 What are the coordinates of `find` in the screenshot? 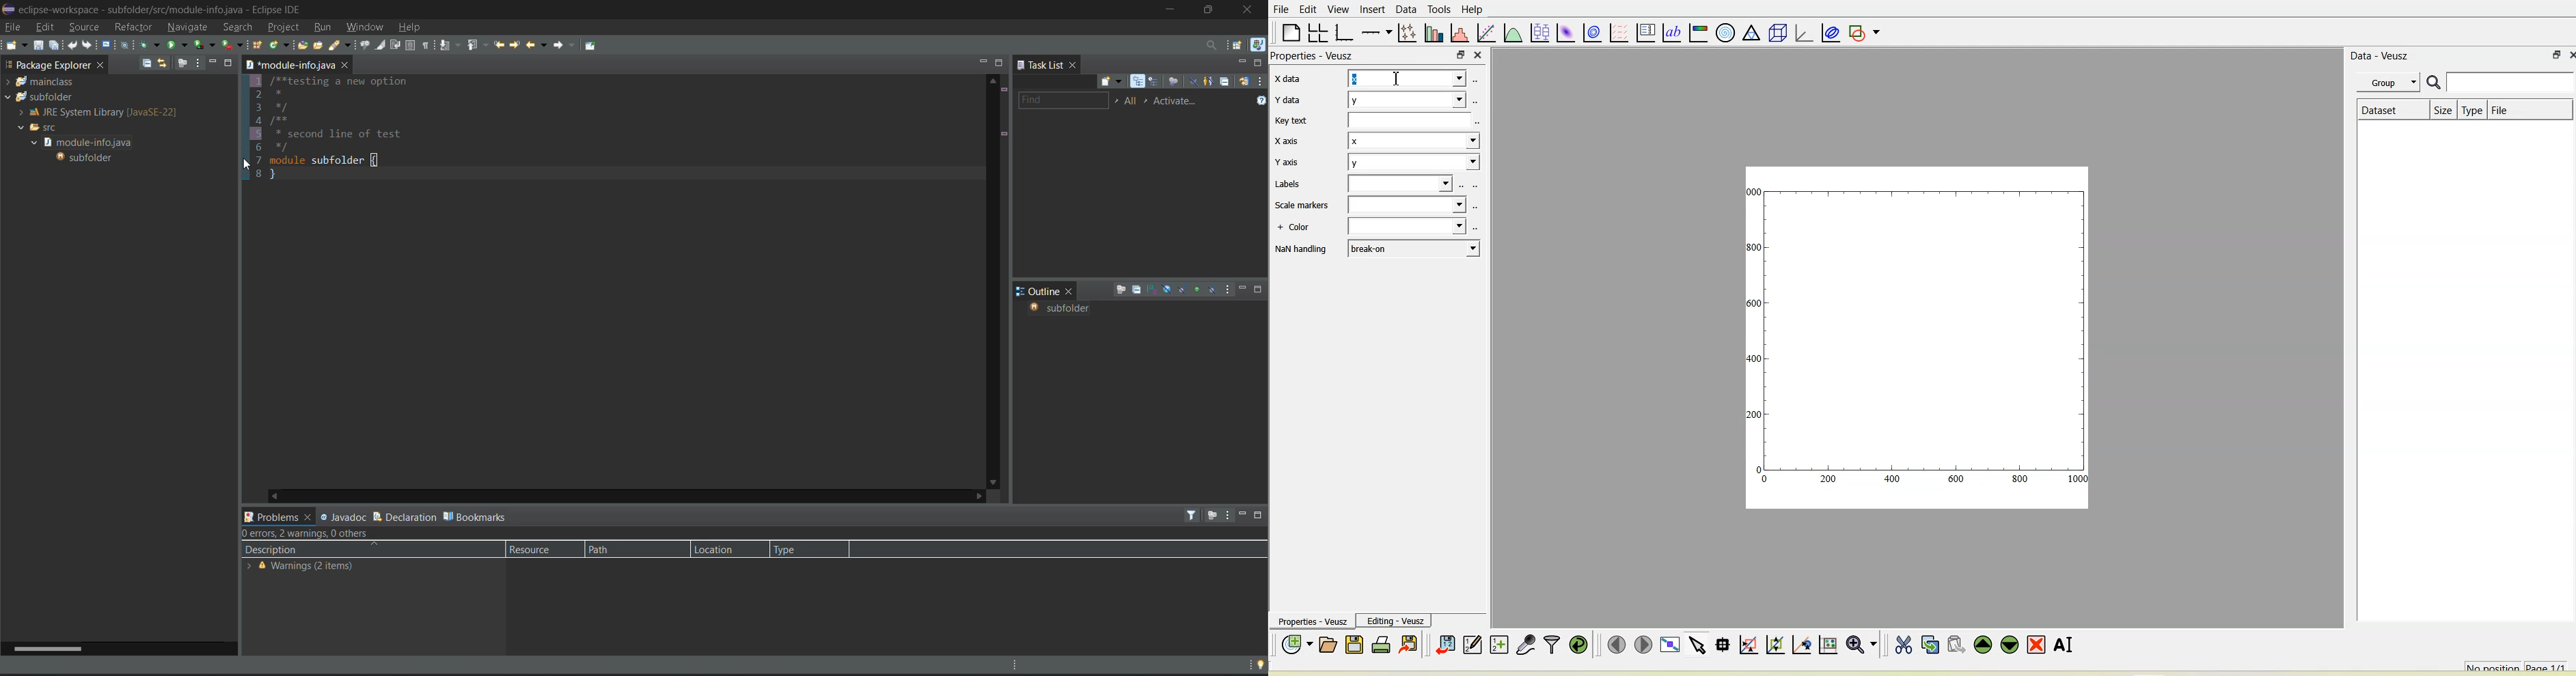 It's located at (1062, 101).